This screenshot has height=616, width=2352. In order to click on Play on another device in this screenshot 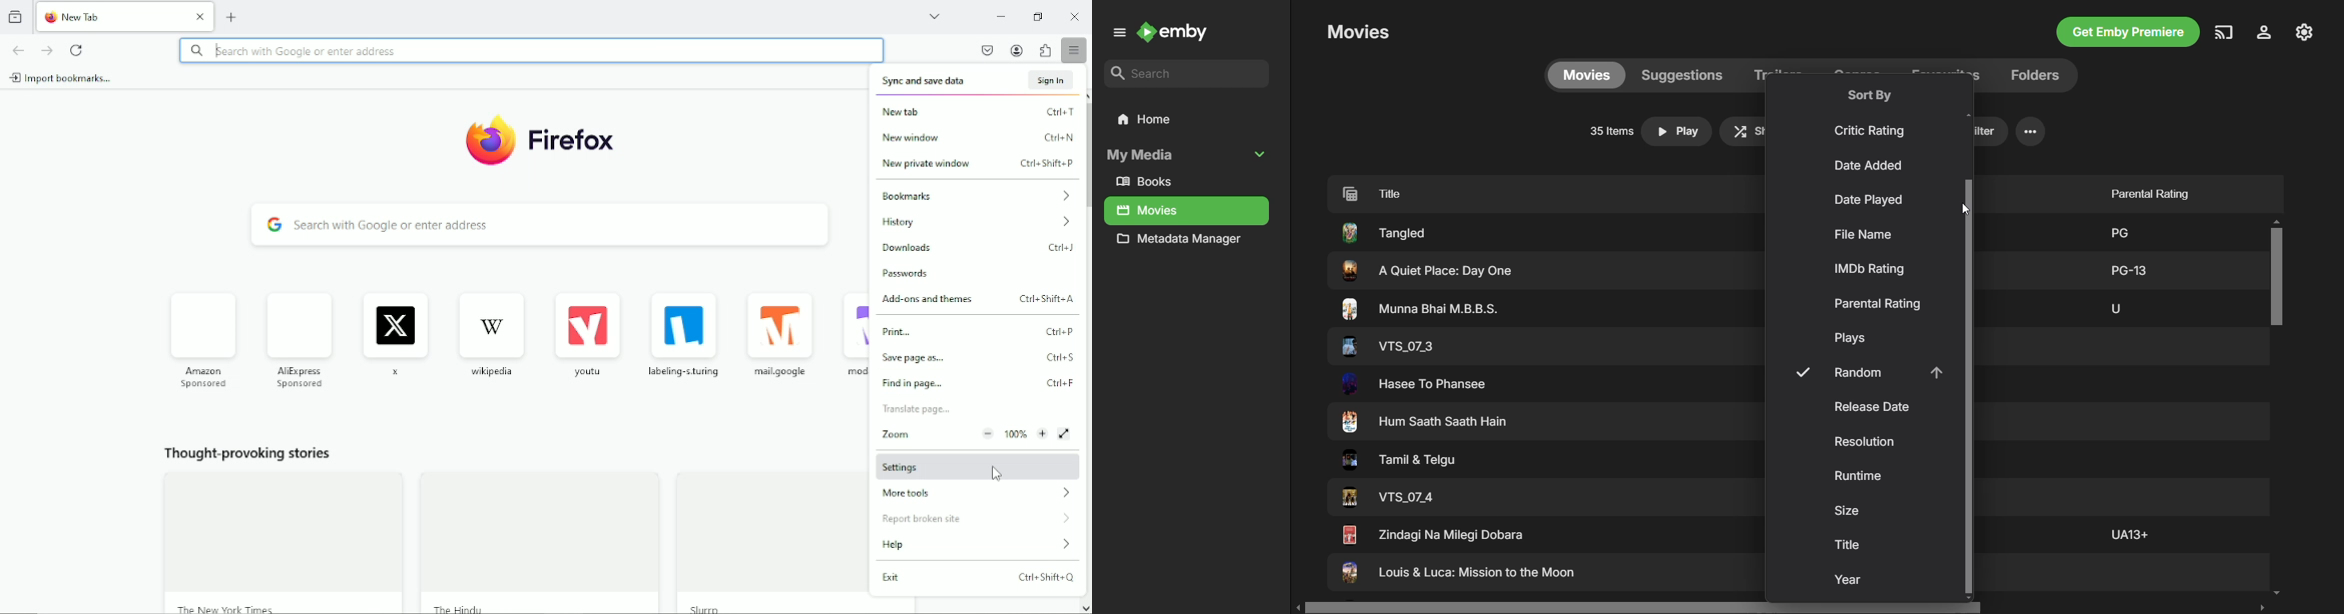, I will do `click(2224, 32)`.